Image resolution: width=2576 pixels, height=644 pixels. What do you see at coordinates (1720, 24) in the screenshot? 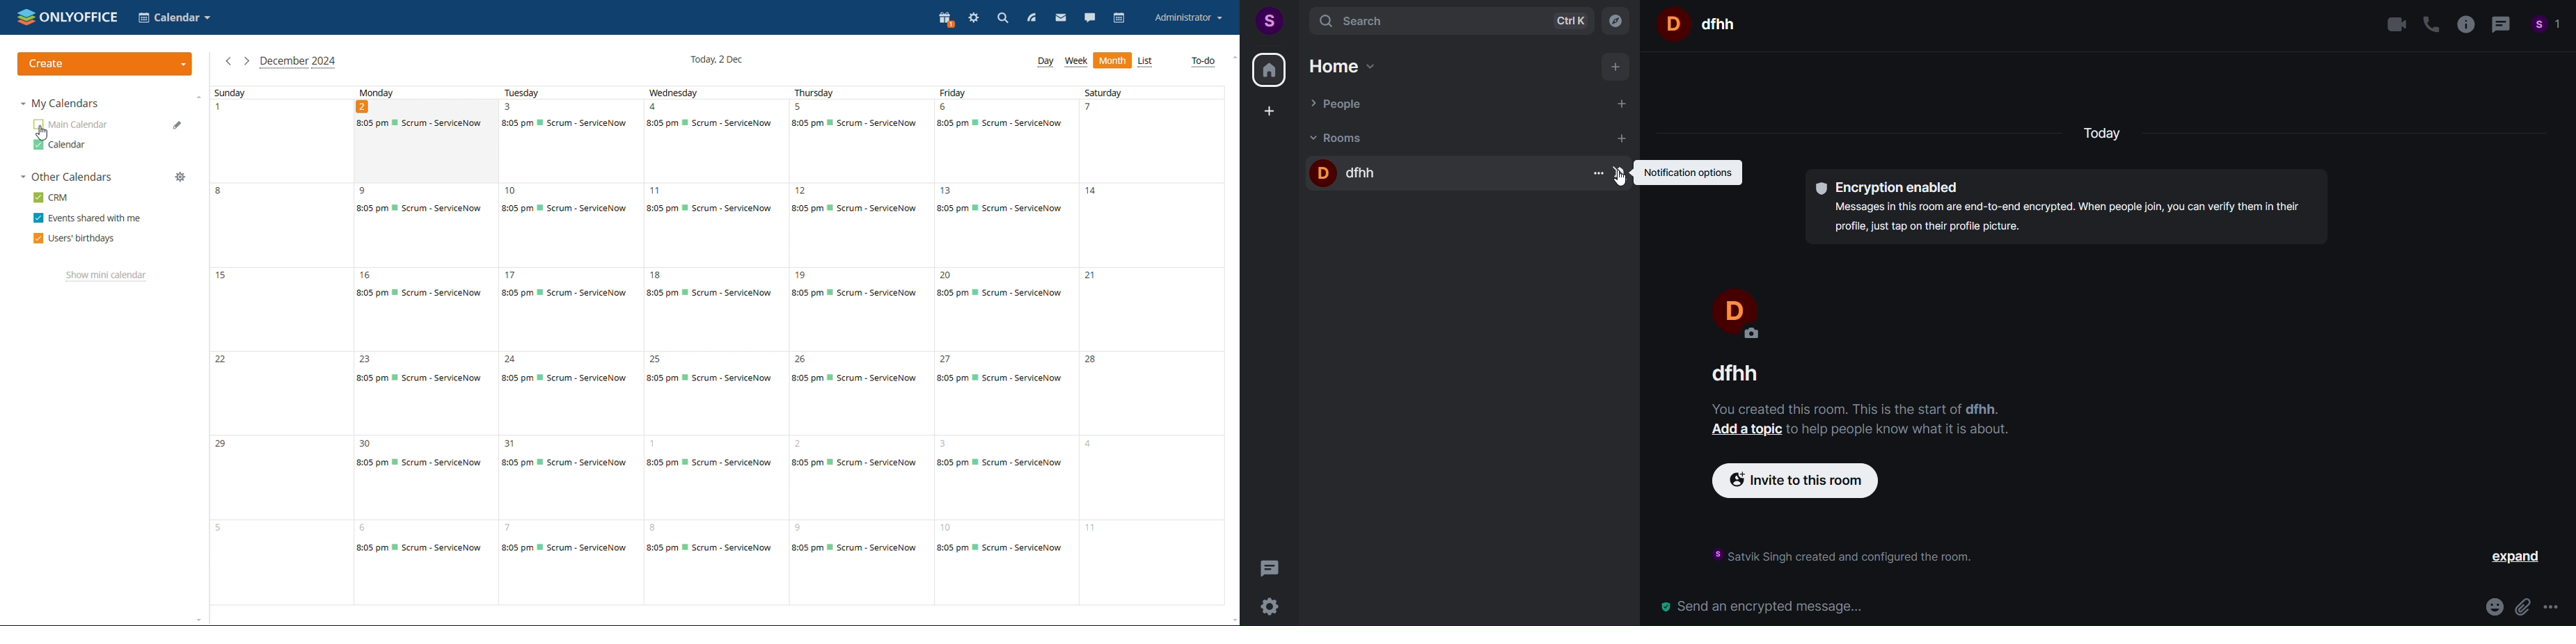
I see `dfhh` at bounding box center [1720, 24].